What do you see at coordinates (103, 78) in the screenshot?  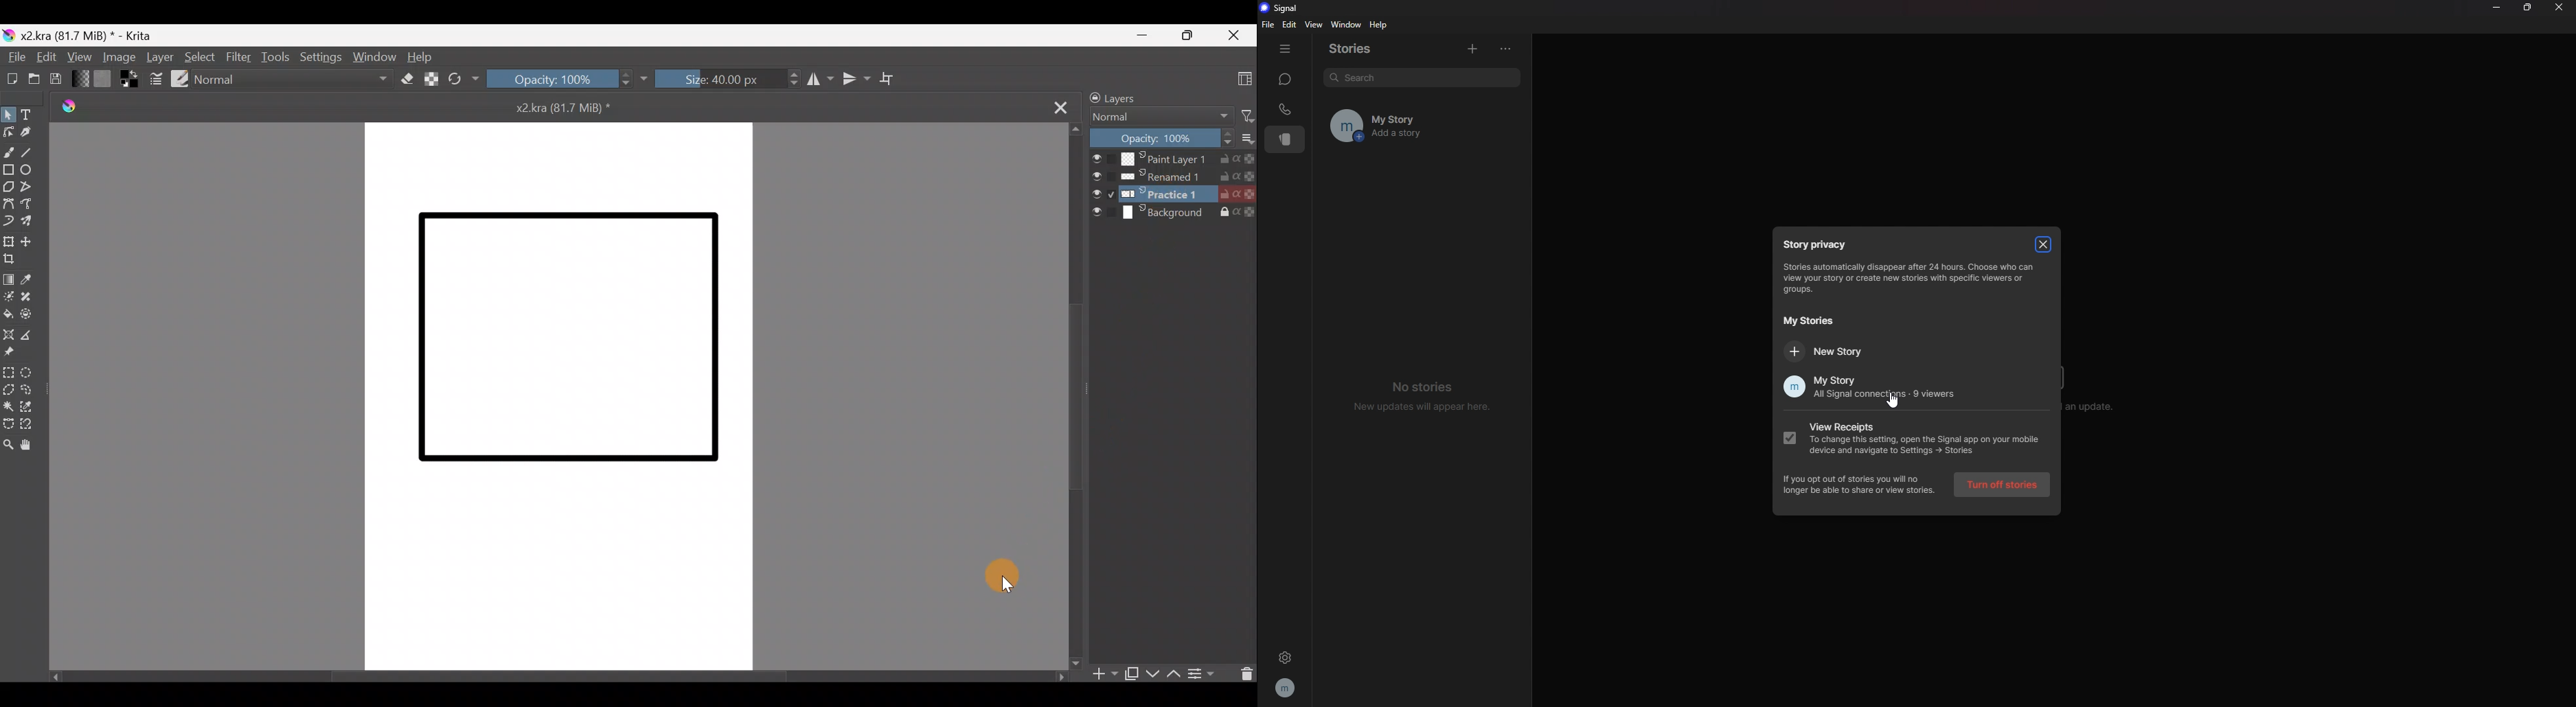 I see `Fill patterns` at bounding box center [103, 78].